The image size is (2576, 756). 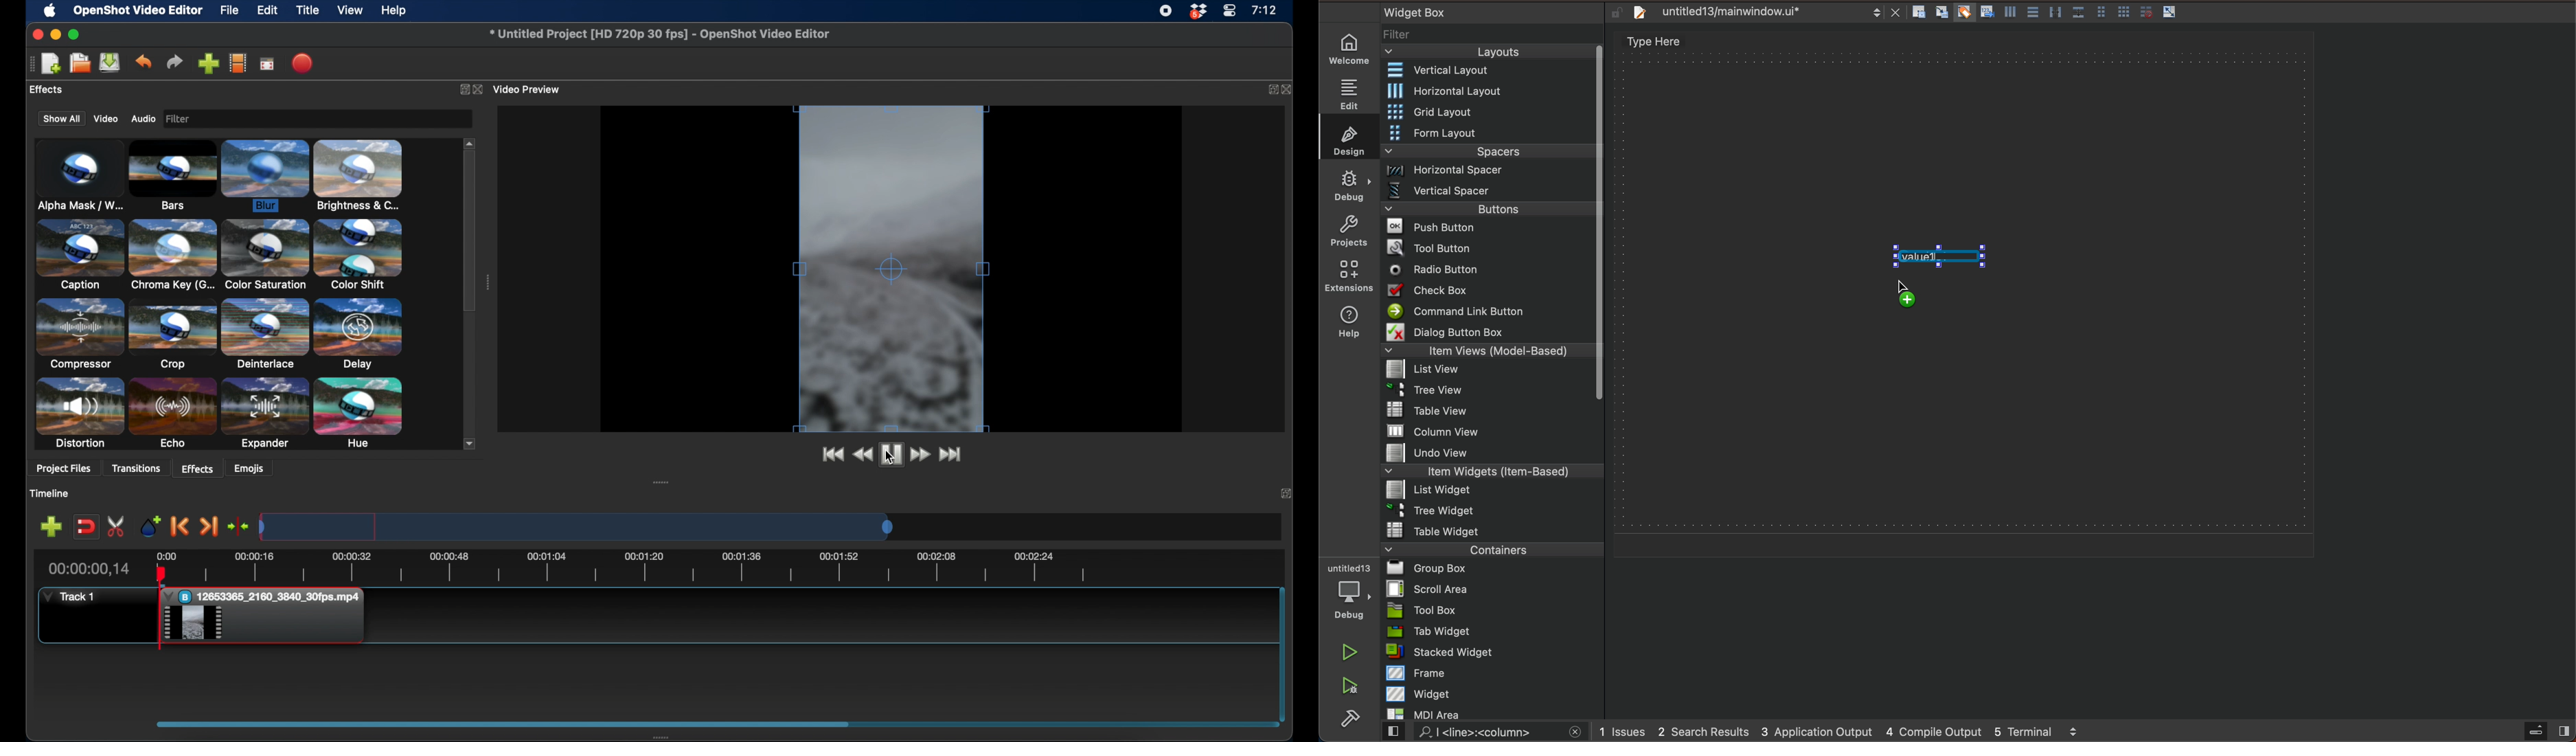 I want to click on delay, so click(x=358, y=333).